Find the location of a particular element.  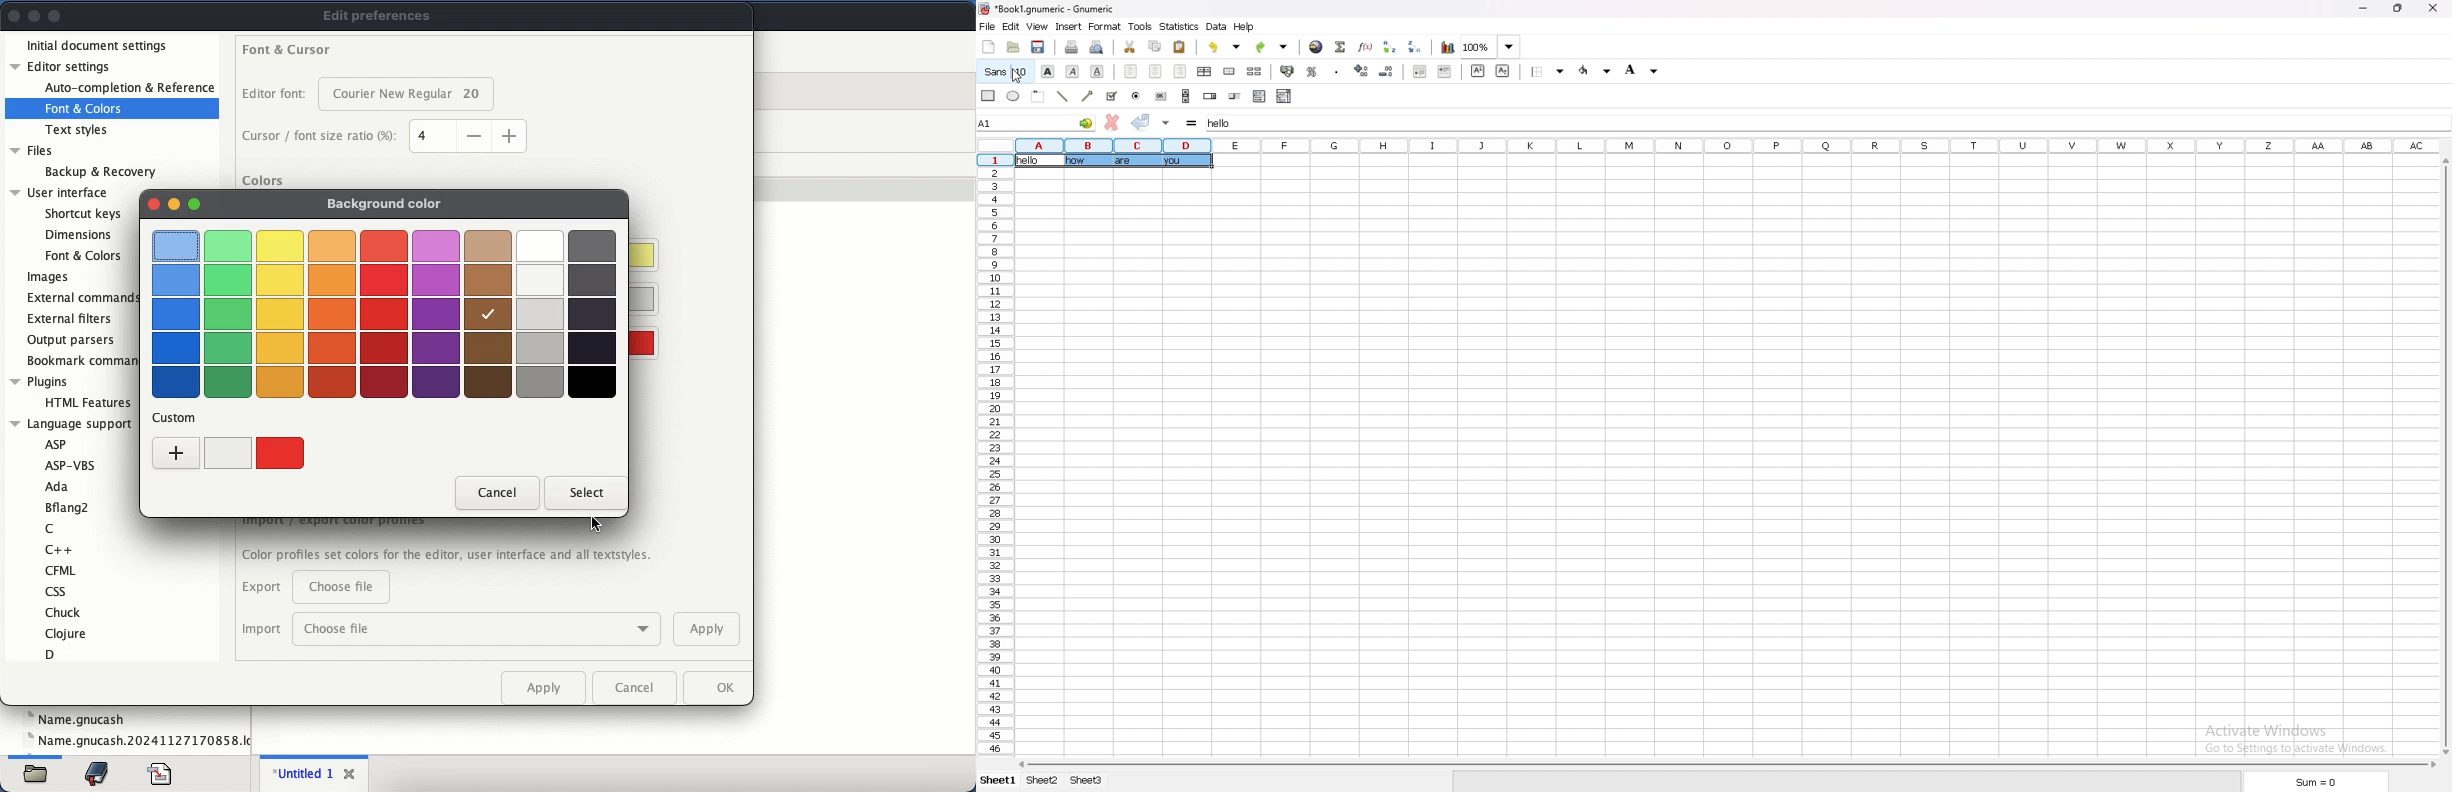

foreground is located at coordinates (1595, 71).